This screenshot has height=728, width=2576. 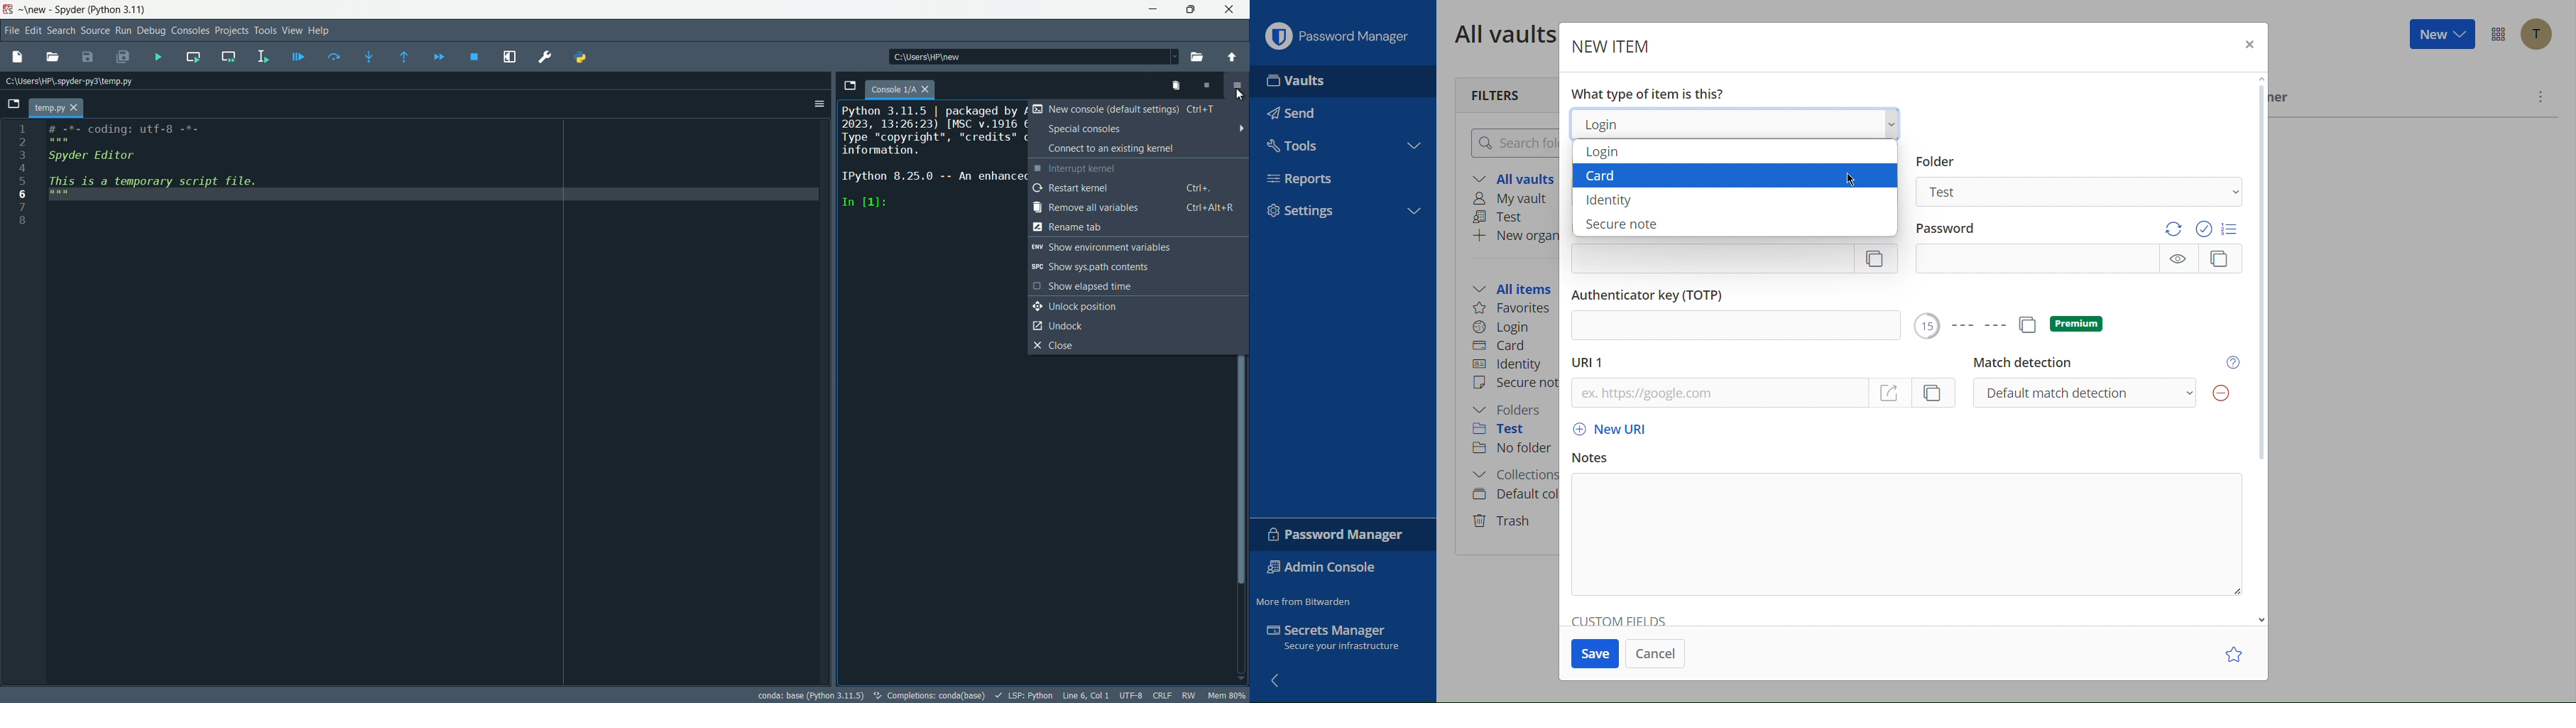 I want to click on RW, so click(x=1188, y=695).